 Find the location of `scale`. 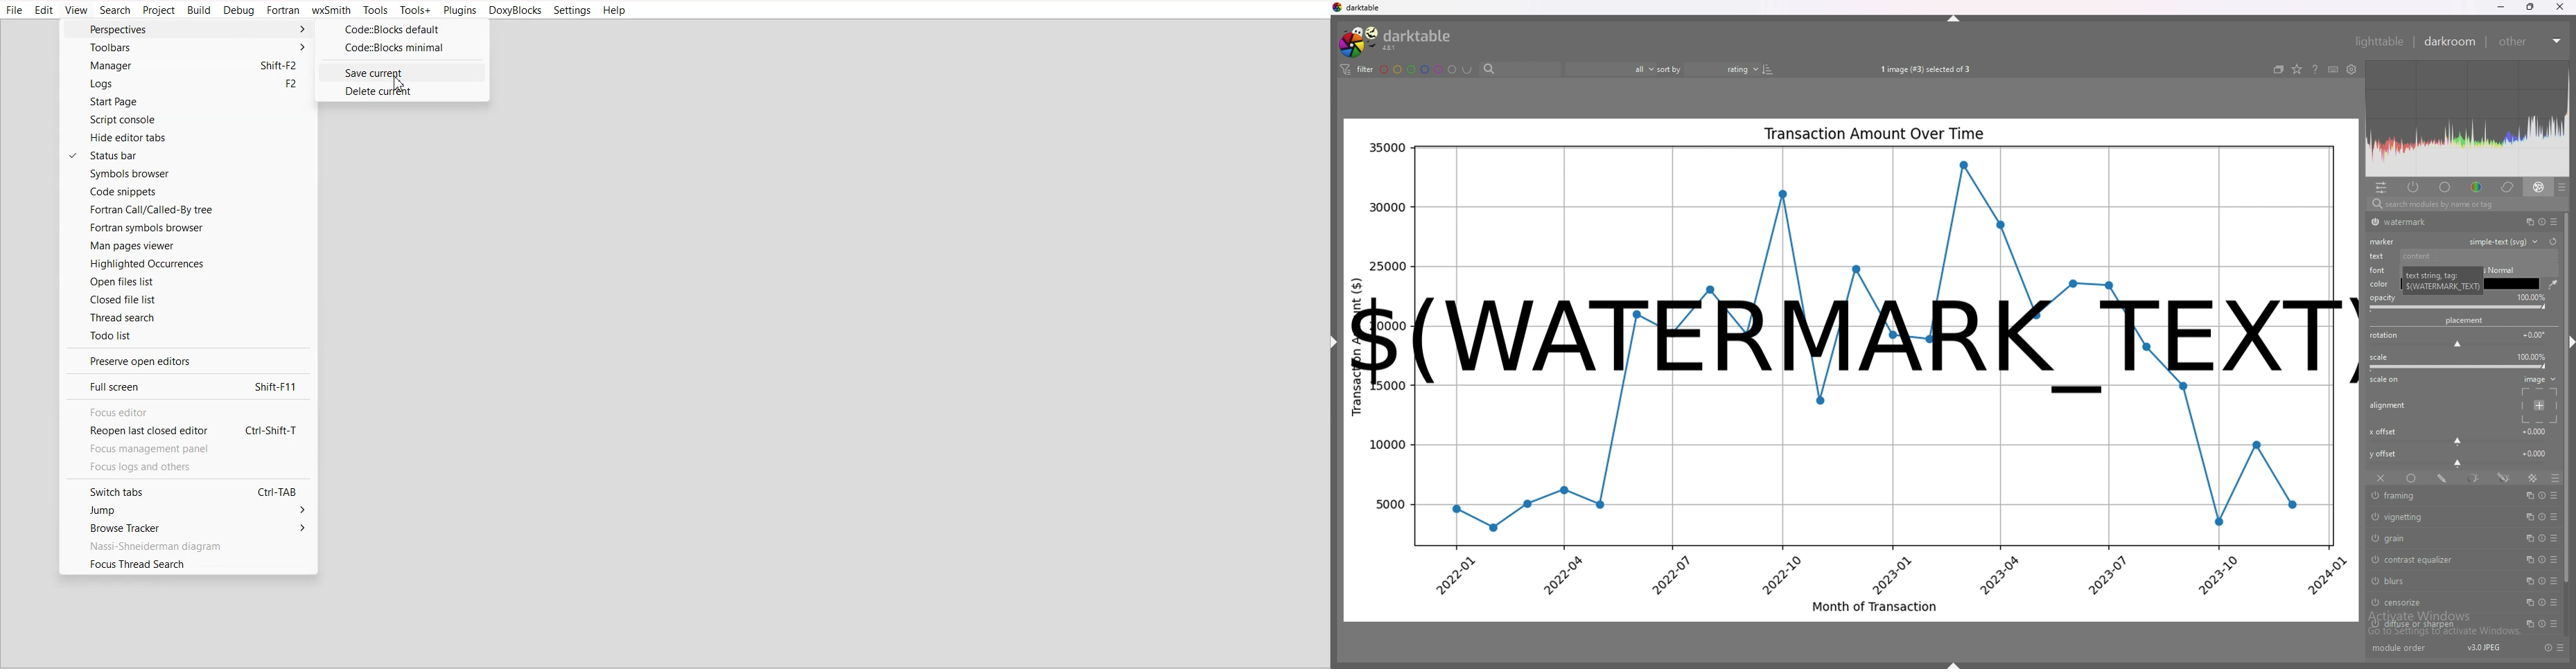

scale is located at coordinates (2379, 357).